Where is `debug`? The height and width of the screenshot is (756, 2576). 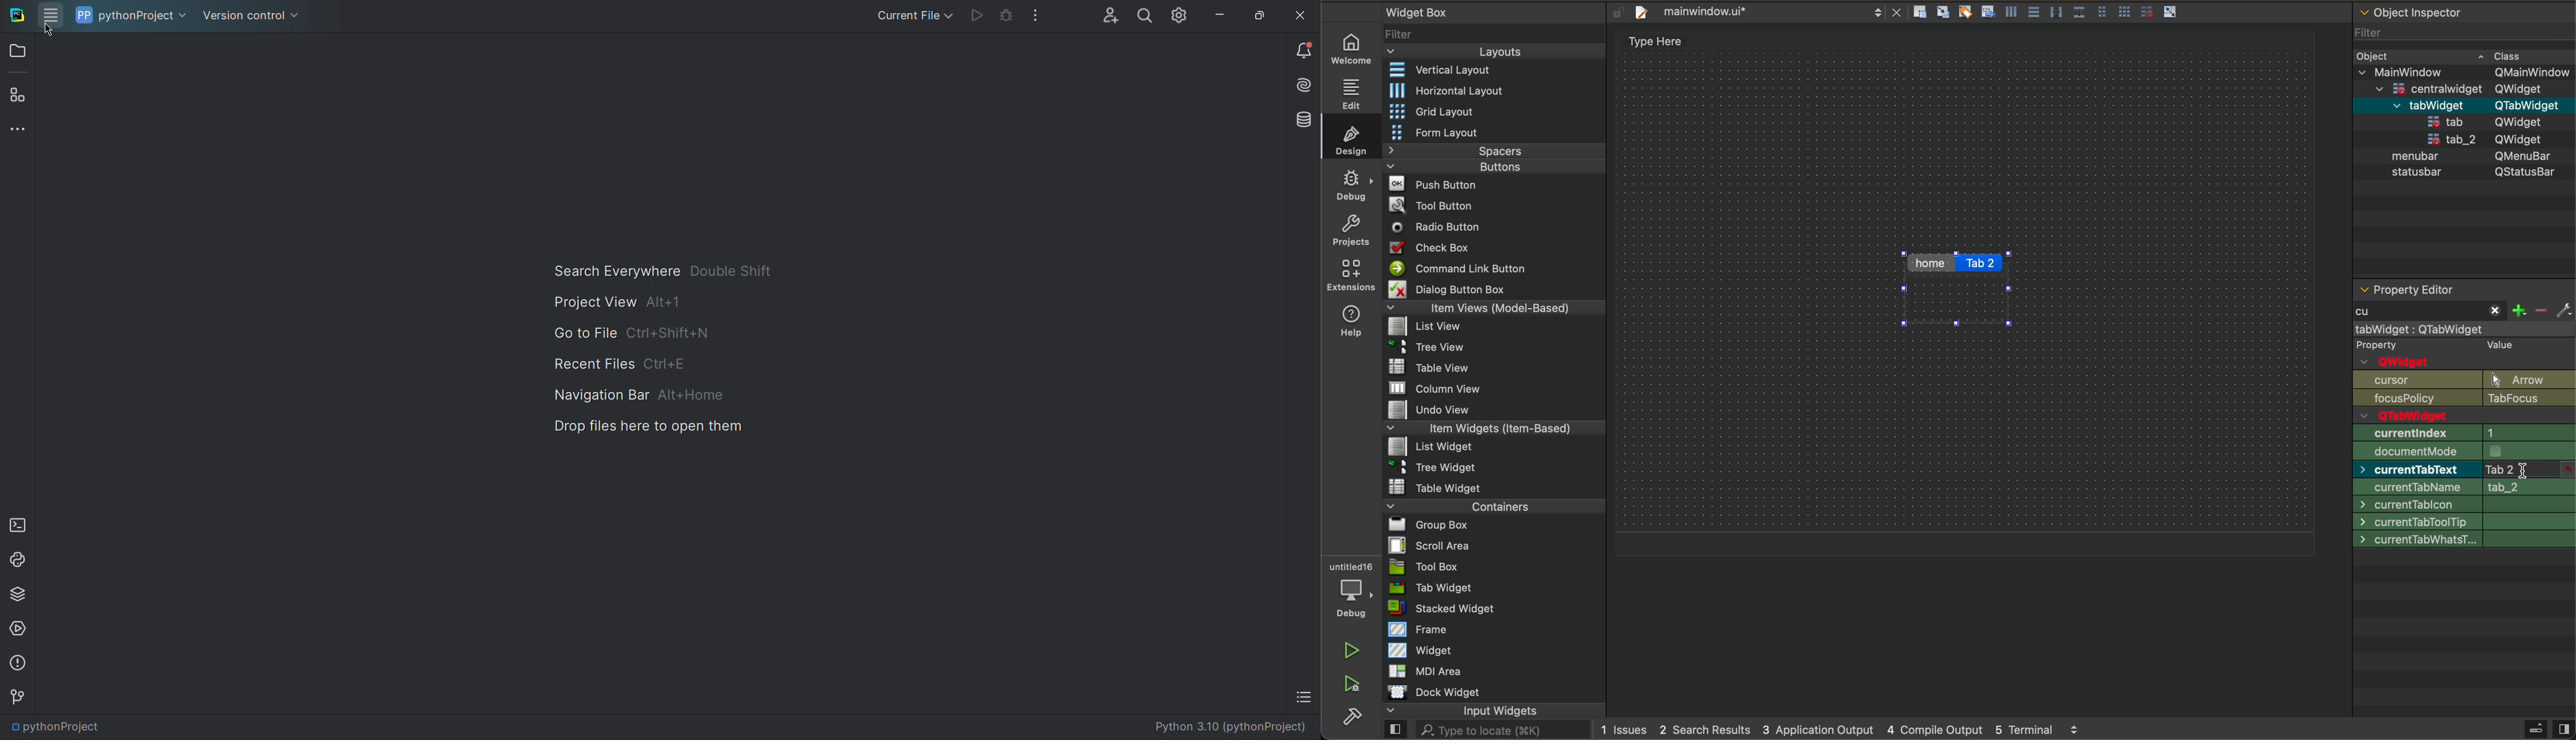 debug is located at coordinates (1352, 184).